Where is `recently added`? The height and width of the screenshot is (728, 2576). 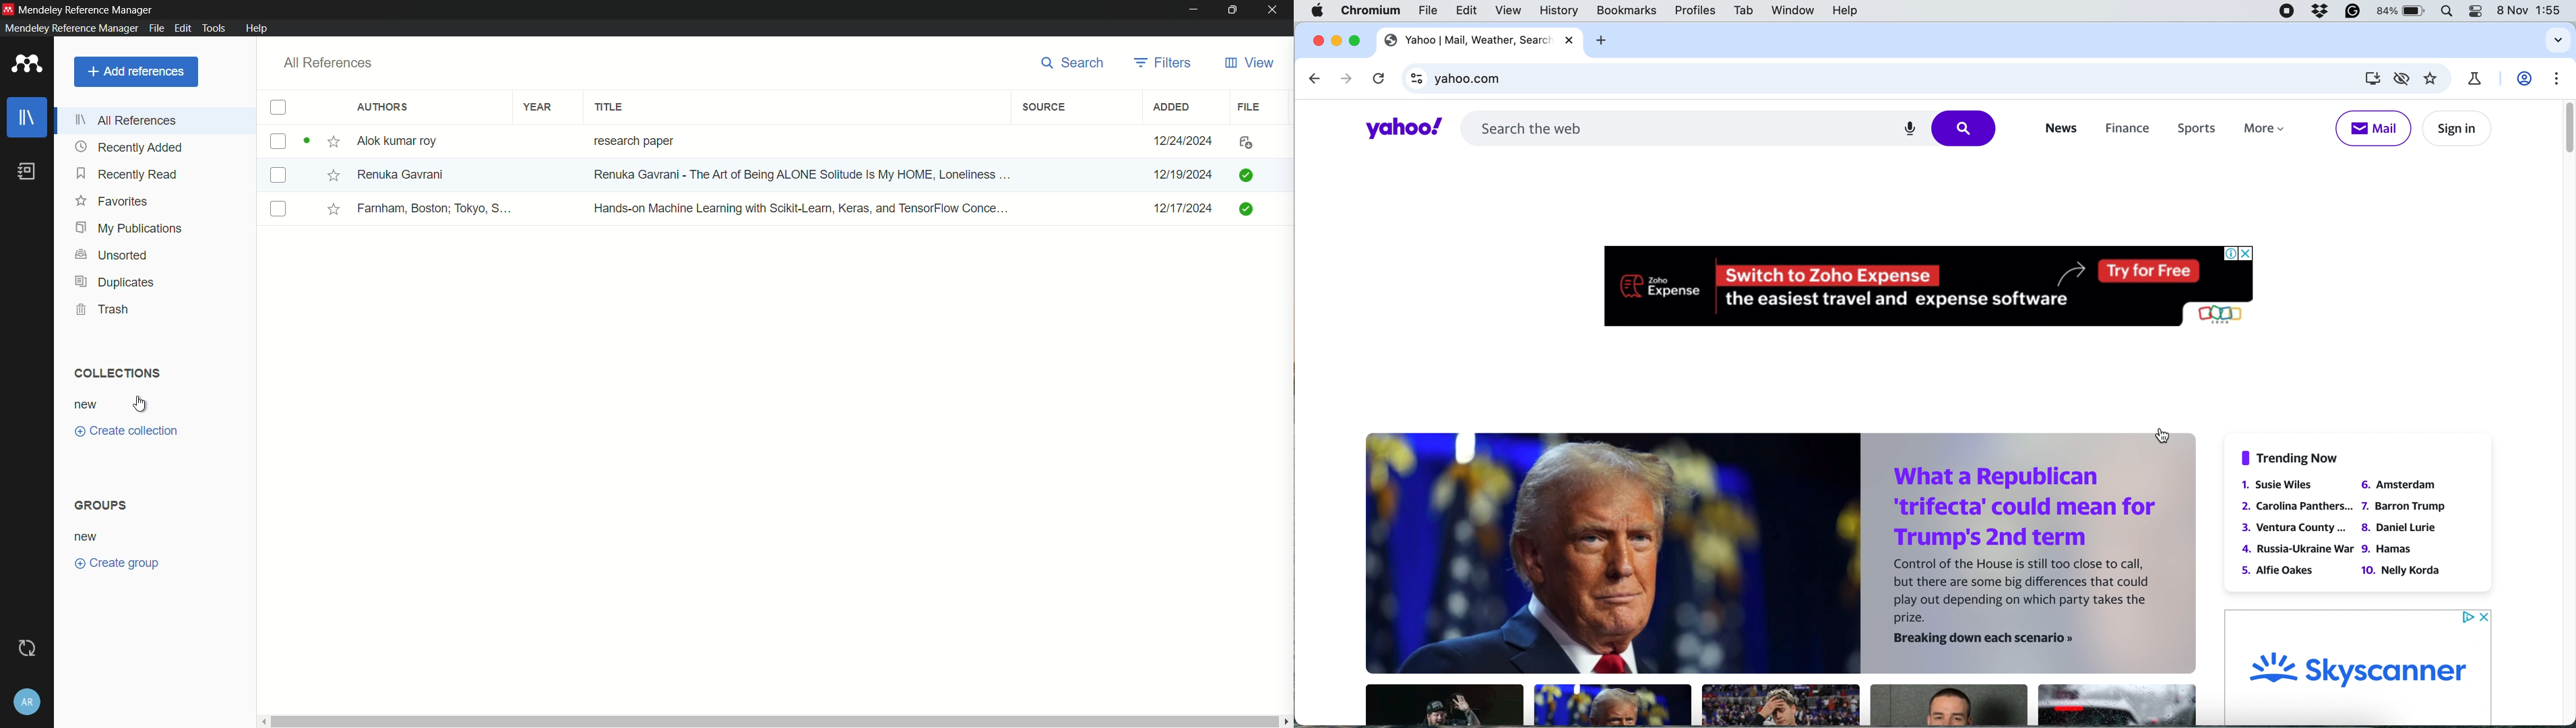
recently added is located at coordinates (129, 147).